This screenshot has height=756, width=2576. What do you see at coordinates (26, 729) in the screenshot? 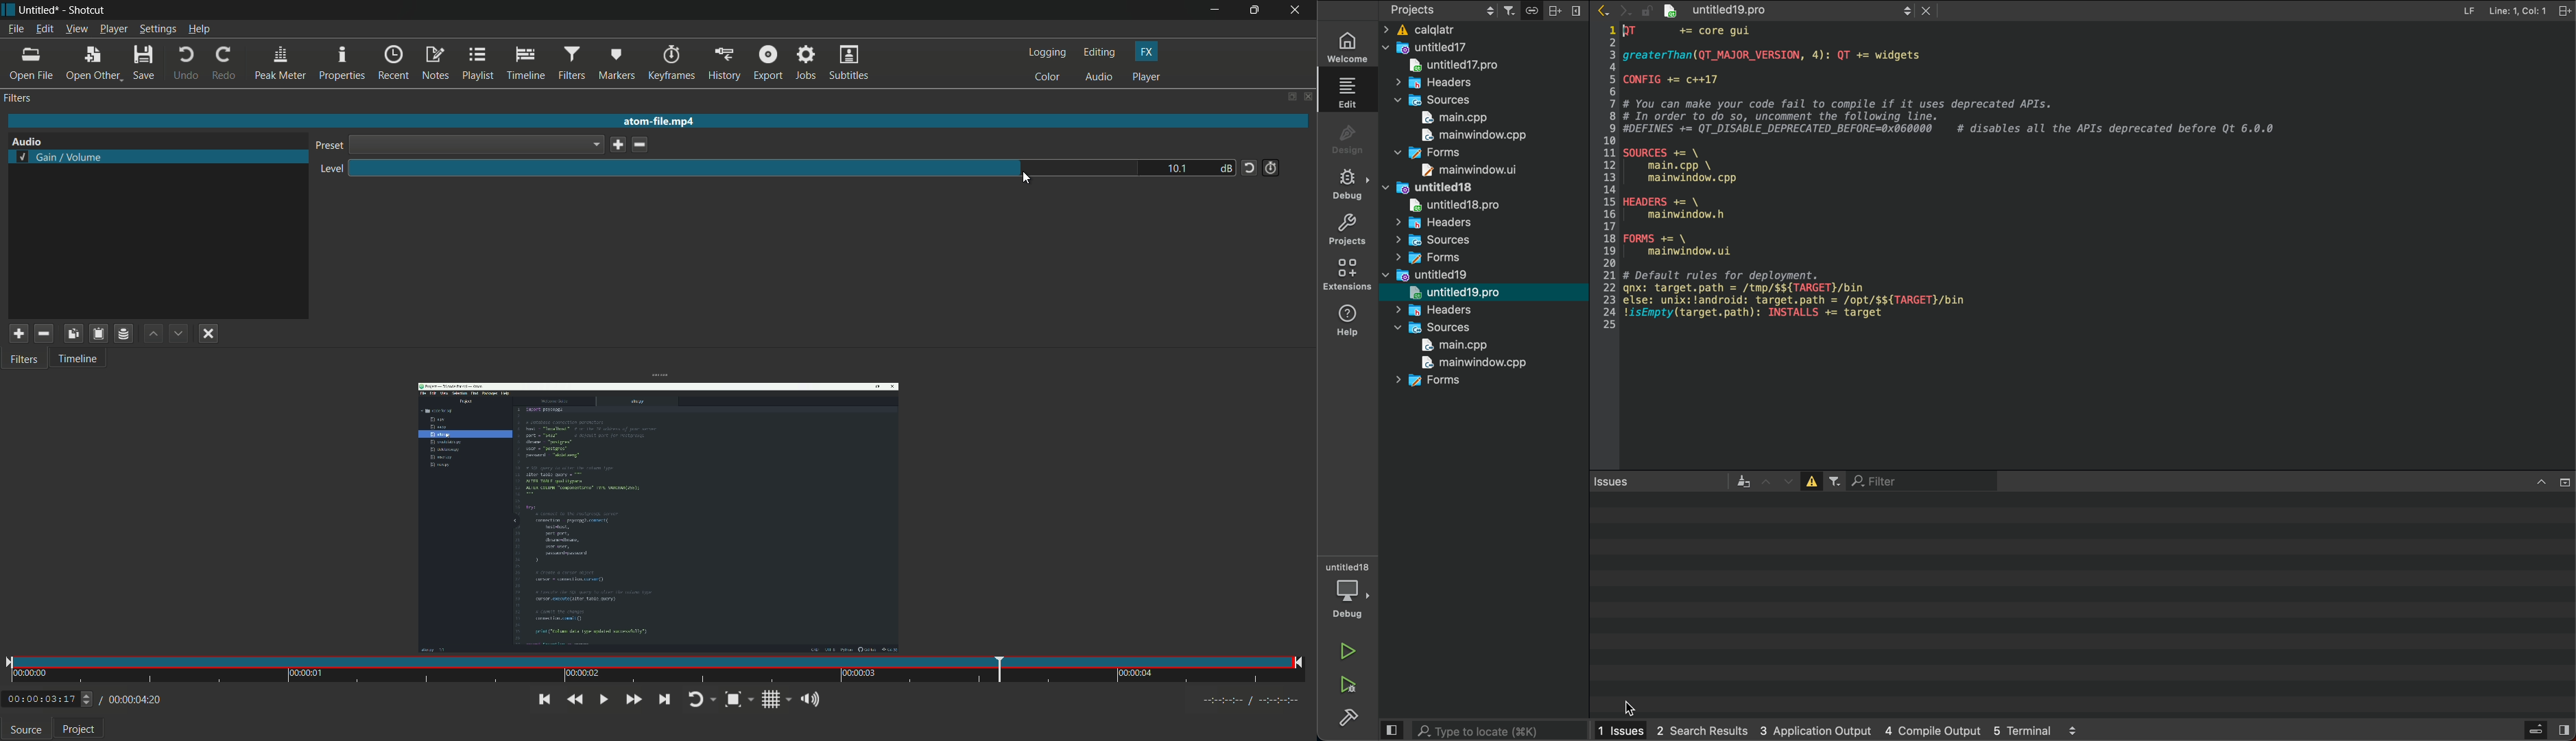
I see `source` at bounding box center [26, 729].